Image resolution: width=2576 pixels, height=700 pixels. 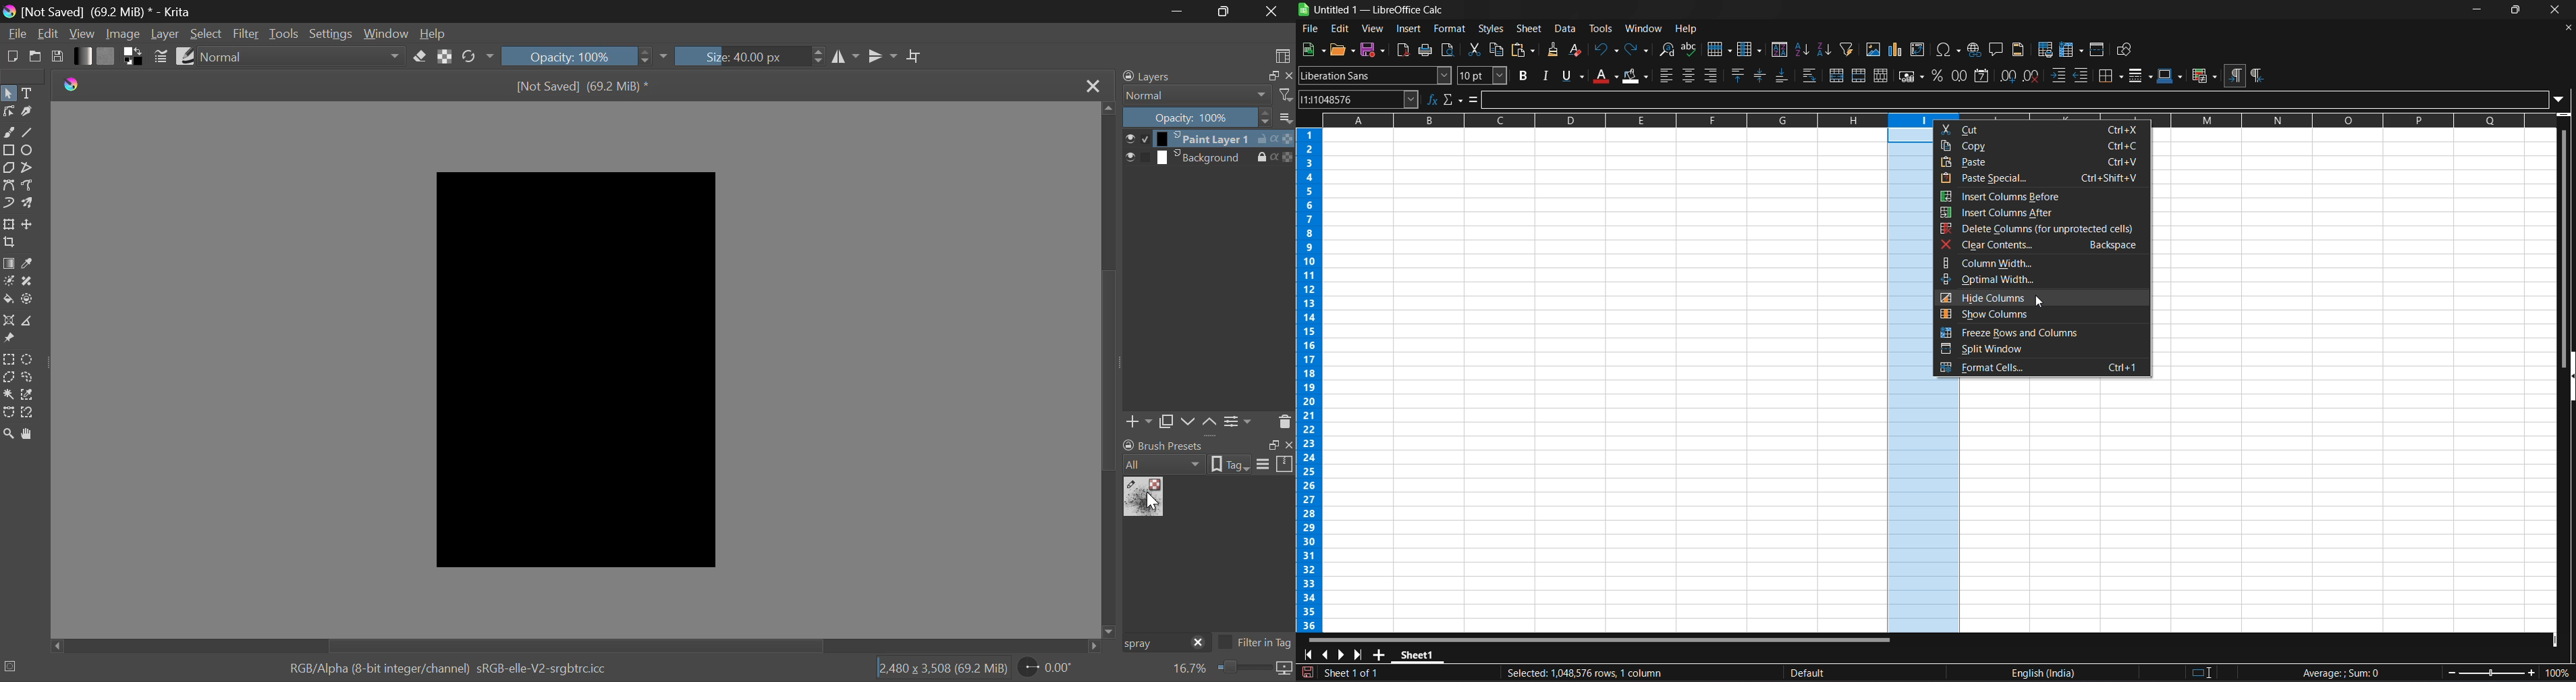 I want to click on Add Layer, so click(x=1139, y=423).